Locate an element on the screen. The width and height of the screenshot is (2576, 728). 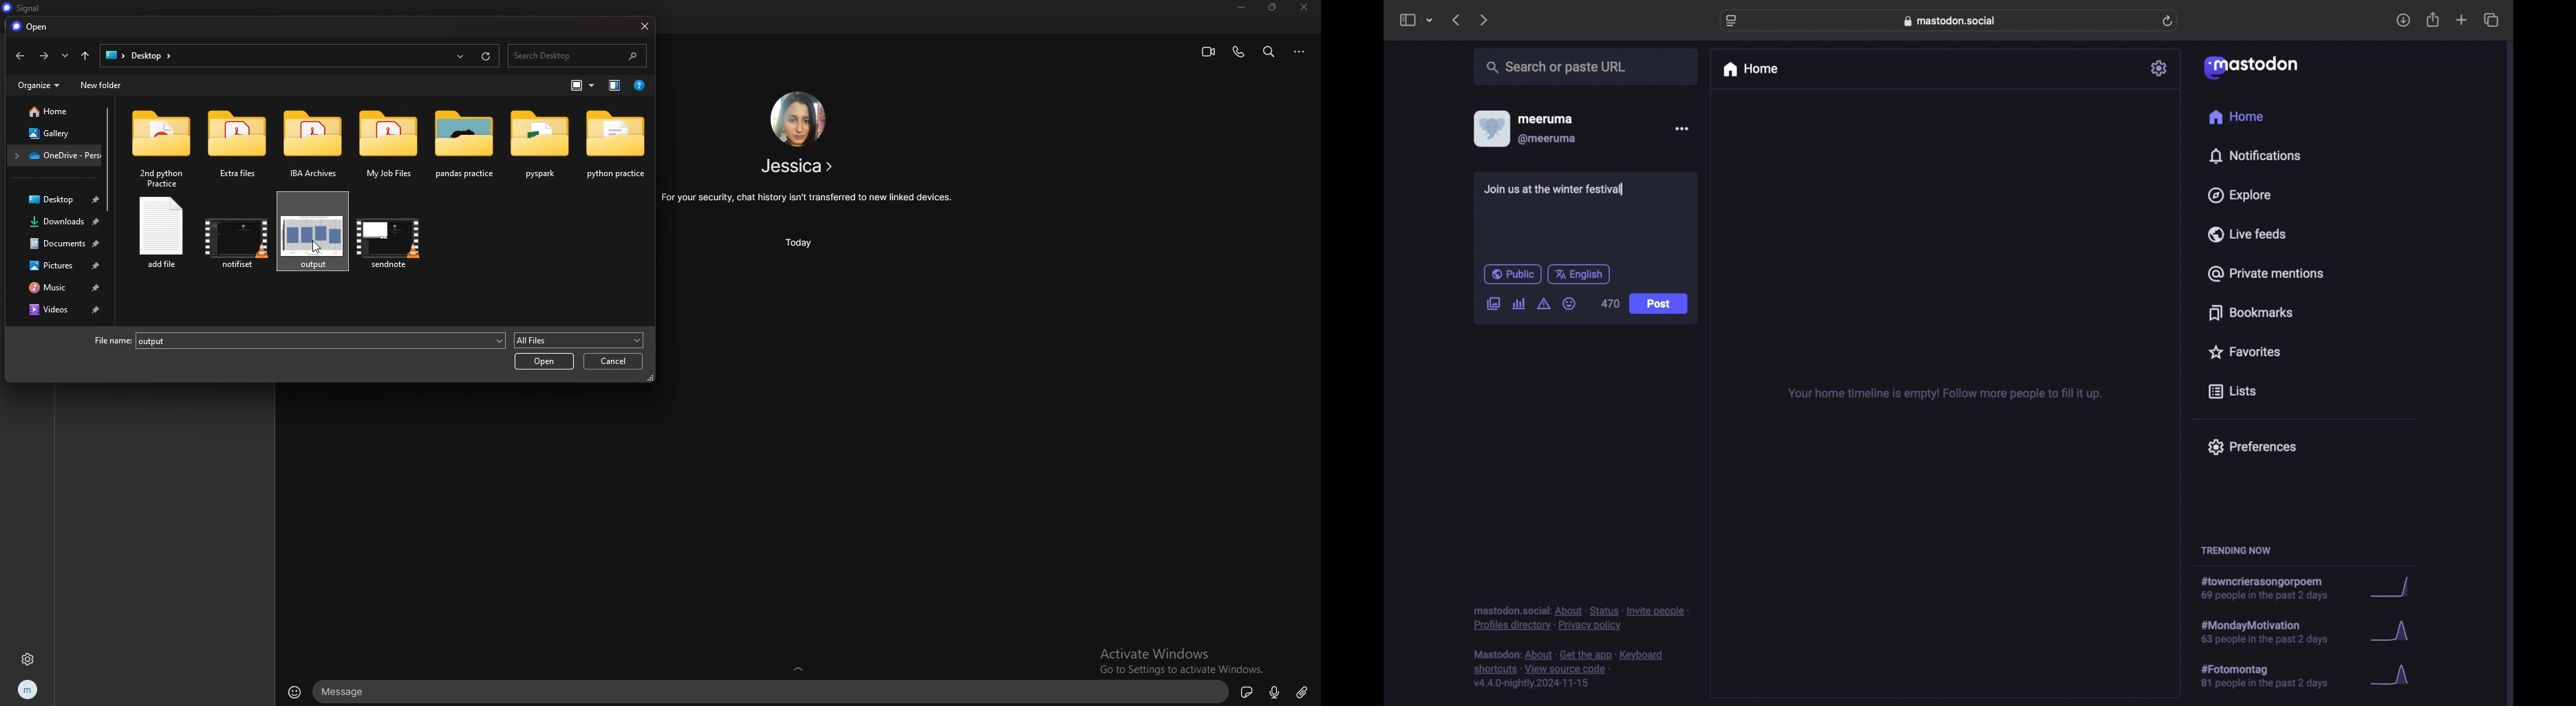
bookmarks is located at coordinates (2250, 312).